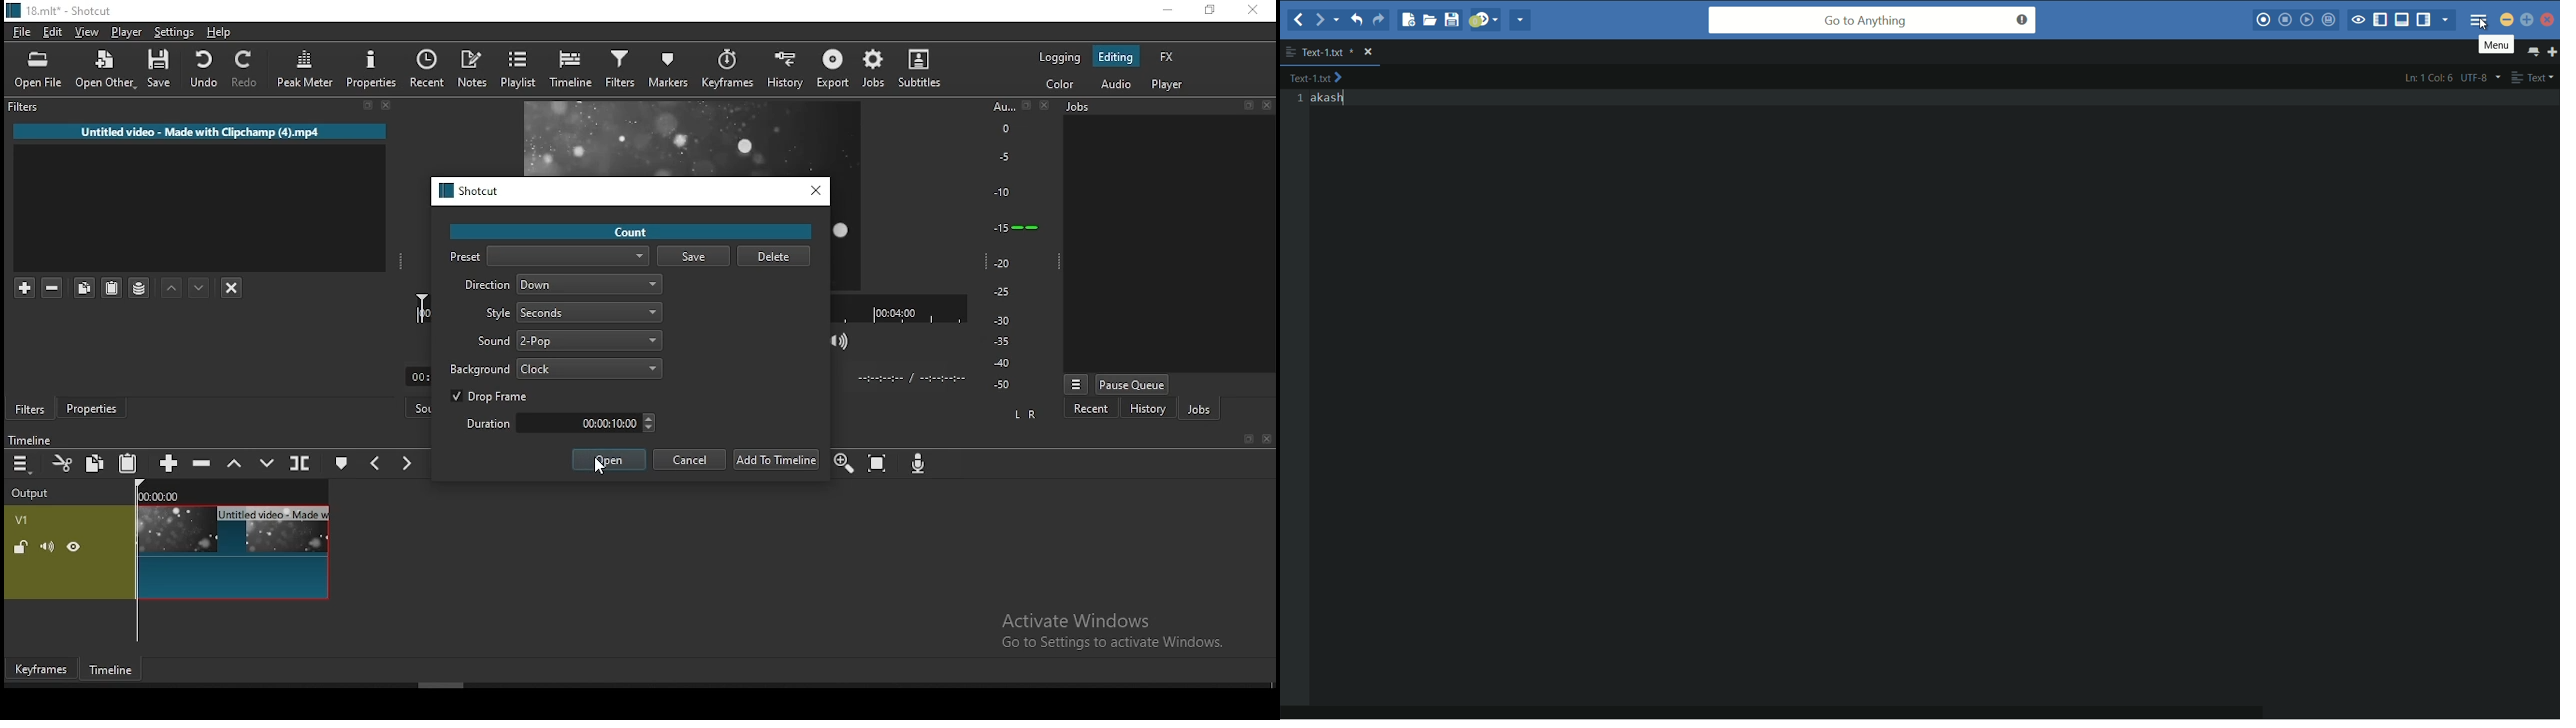 The height and width of the screenshot is (728, 2576). I want to click on duration, so click(558, 422).